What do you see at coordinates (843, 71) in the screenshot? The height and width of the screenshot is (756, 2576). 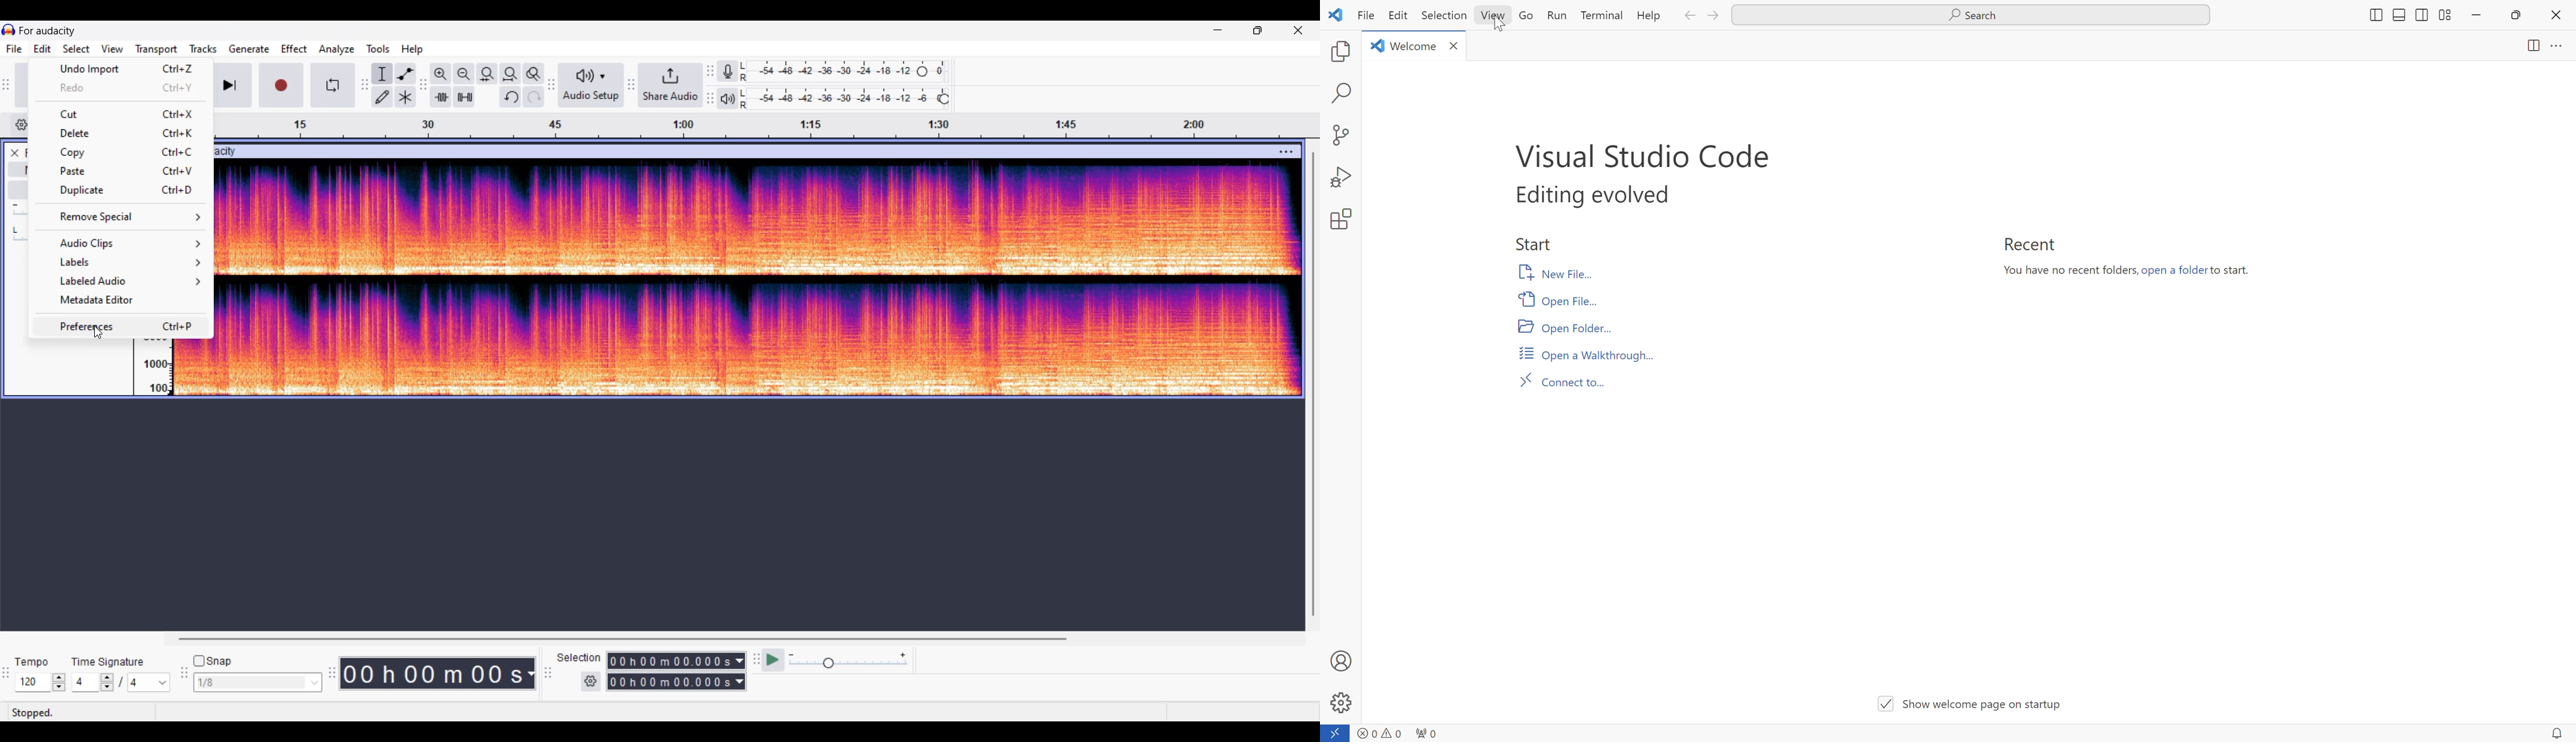 I see `Recording level` at bounding box center [843, 71].